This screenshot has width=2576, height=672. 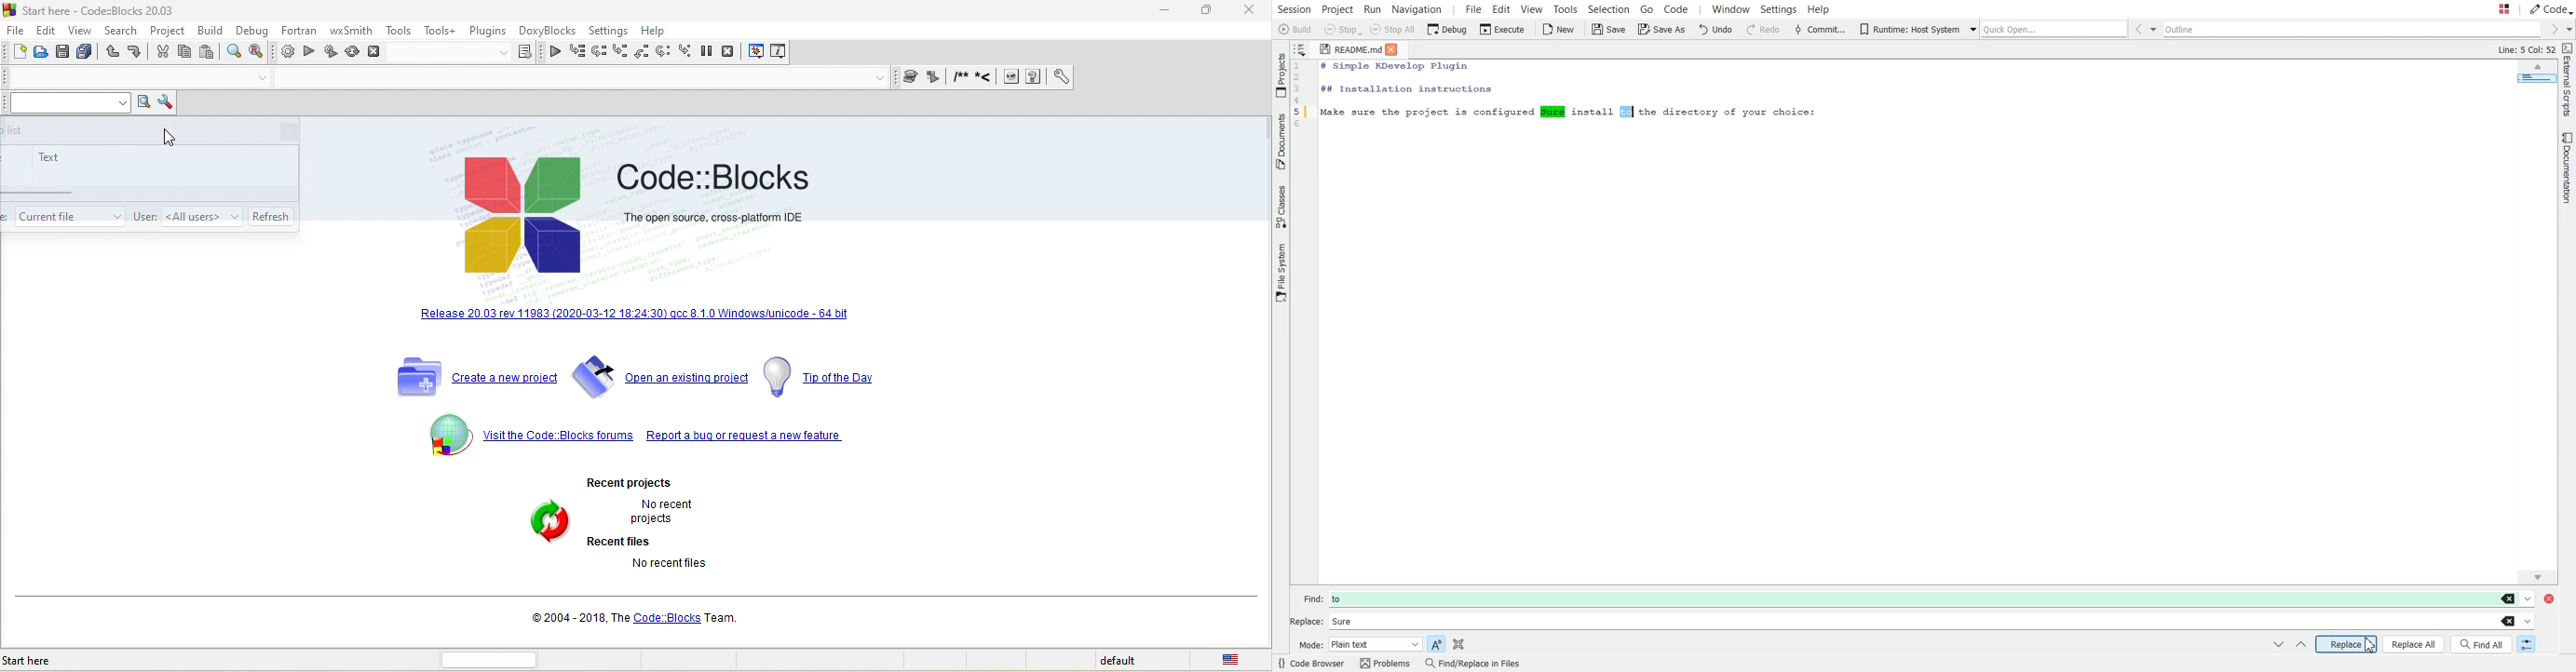 I want to click on Find All, so click(x=2482, y=644).